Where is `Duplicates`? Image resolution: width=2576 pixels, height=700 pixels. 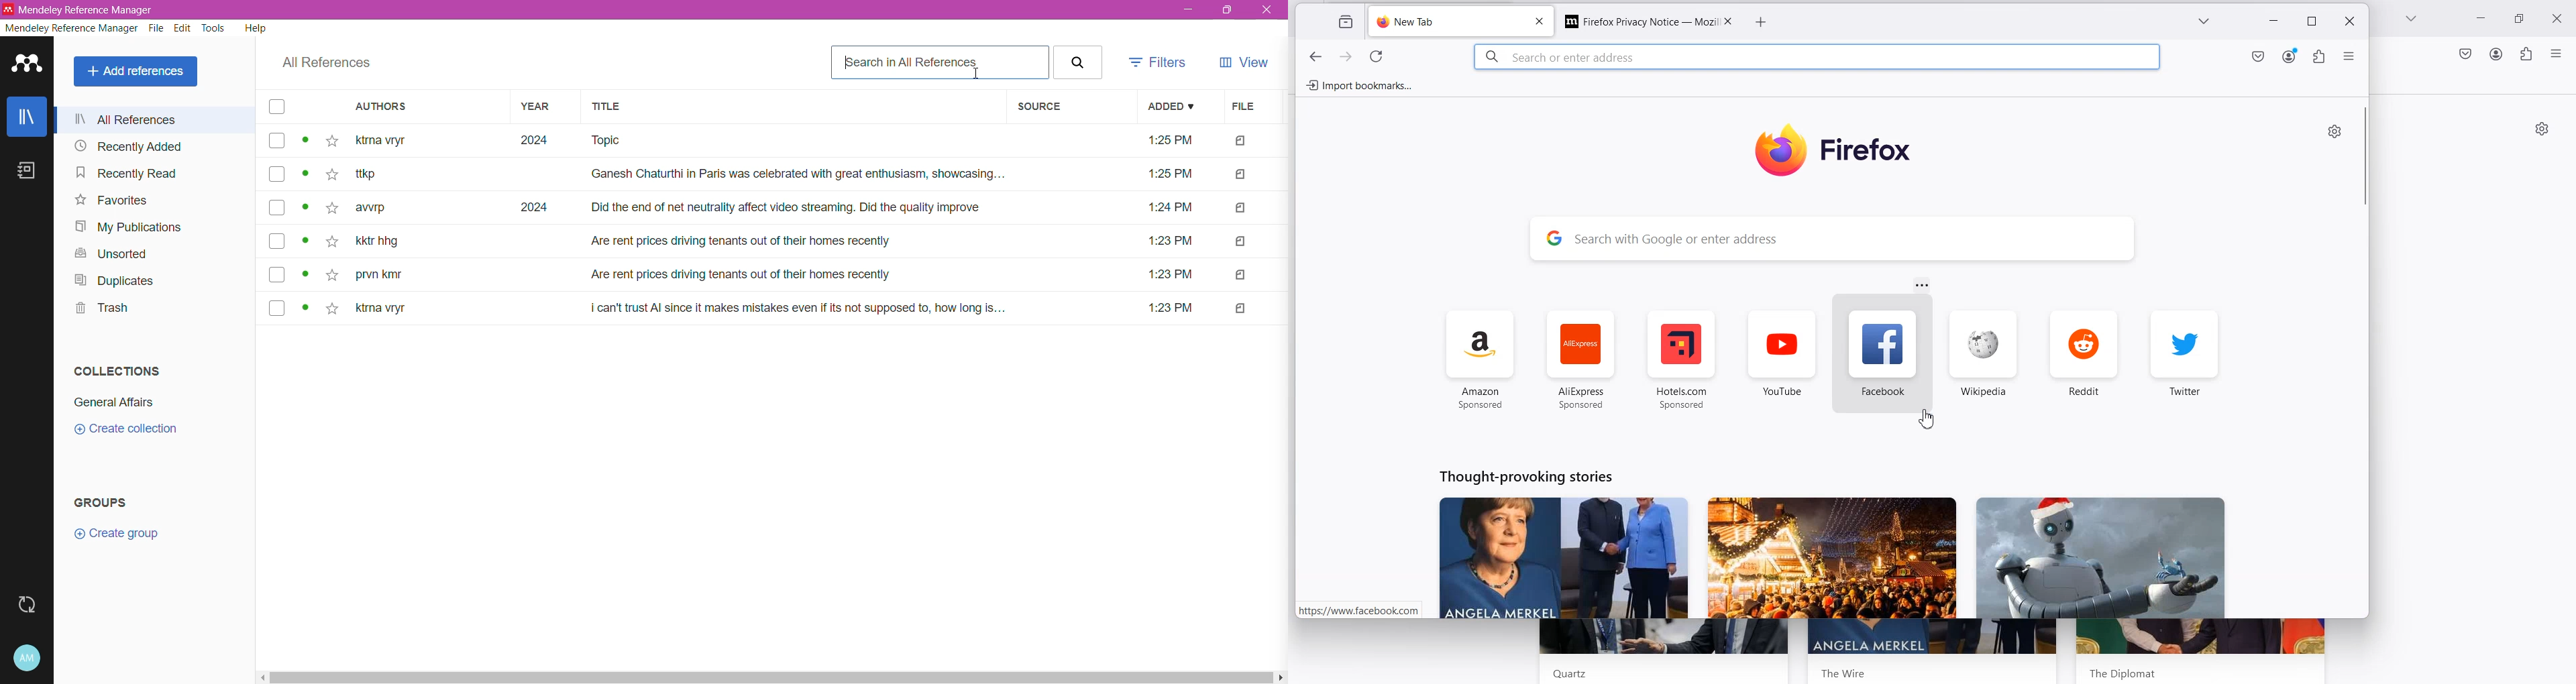 Duplicates is located at coordinates (122, 281).